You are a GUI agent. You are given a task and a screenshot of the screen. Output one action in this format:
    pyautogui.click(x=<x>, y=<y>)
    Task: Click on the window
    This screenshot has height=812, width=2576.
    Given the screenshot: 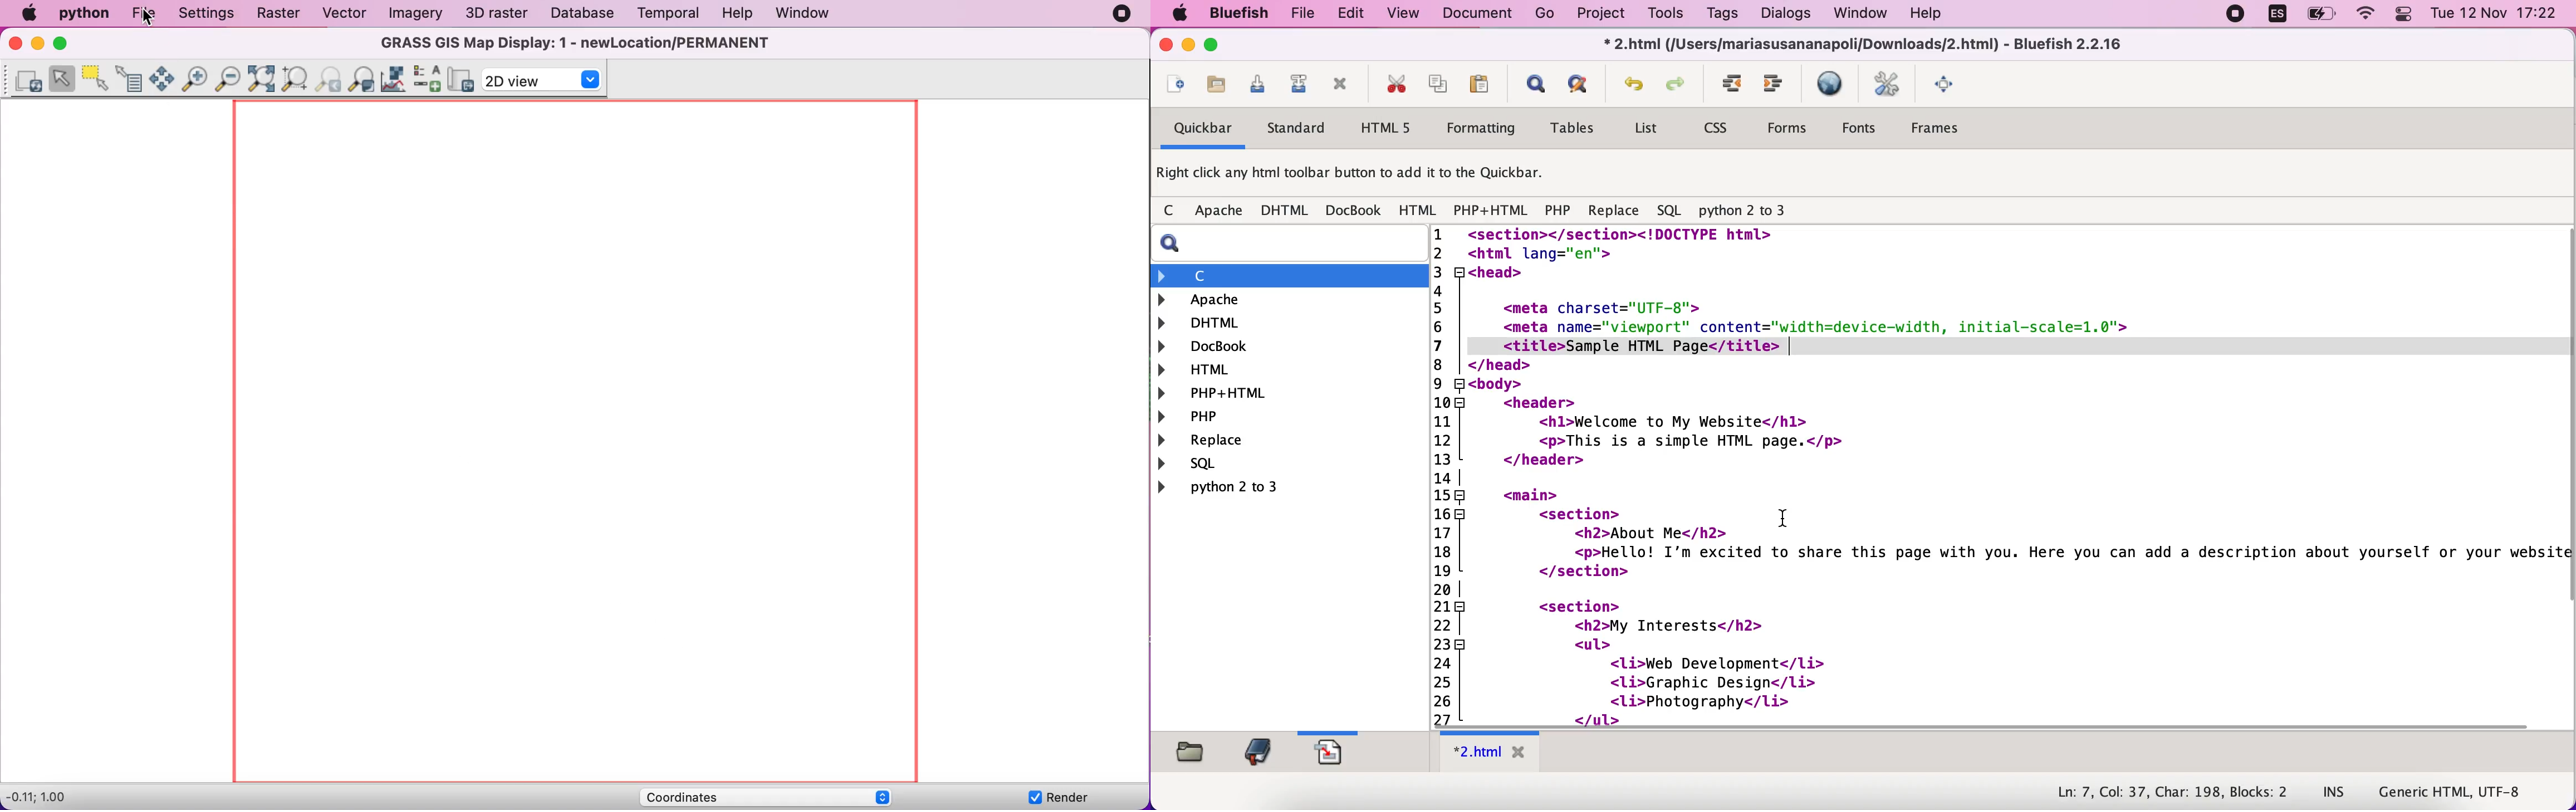 What is the action you would take?
    pyautogui.click(x=1863, y=15)
    